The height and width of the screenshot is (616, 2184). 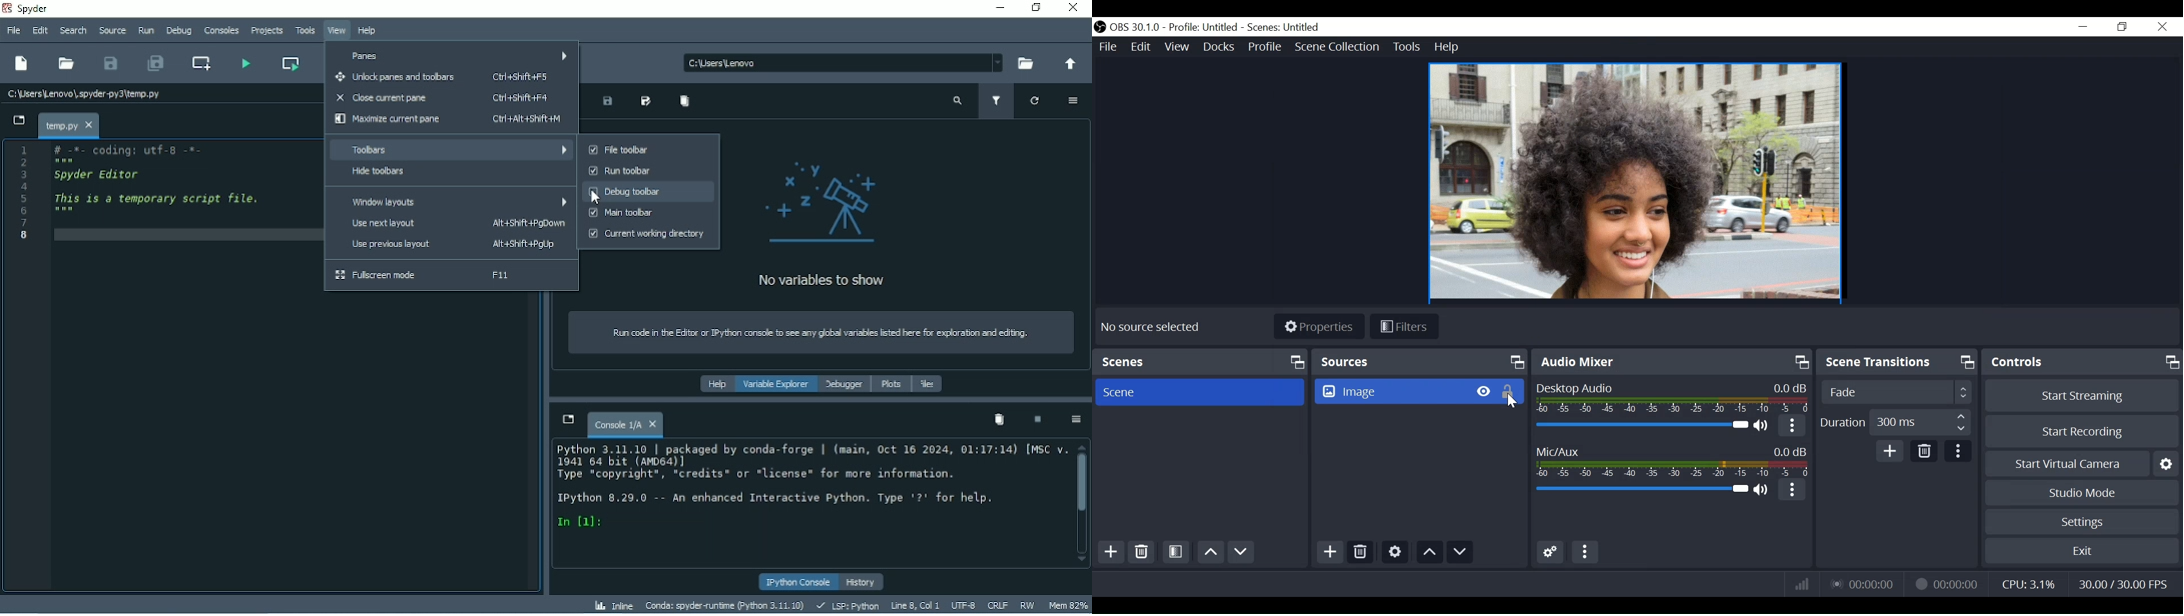 What do you see at coordinates (1671, 362) in the screenshot?
I see `Audio Mixer` at bounding box center [1671, 362].